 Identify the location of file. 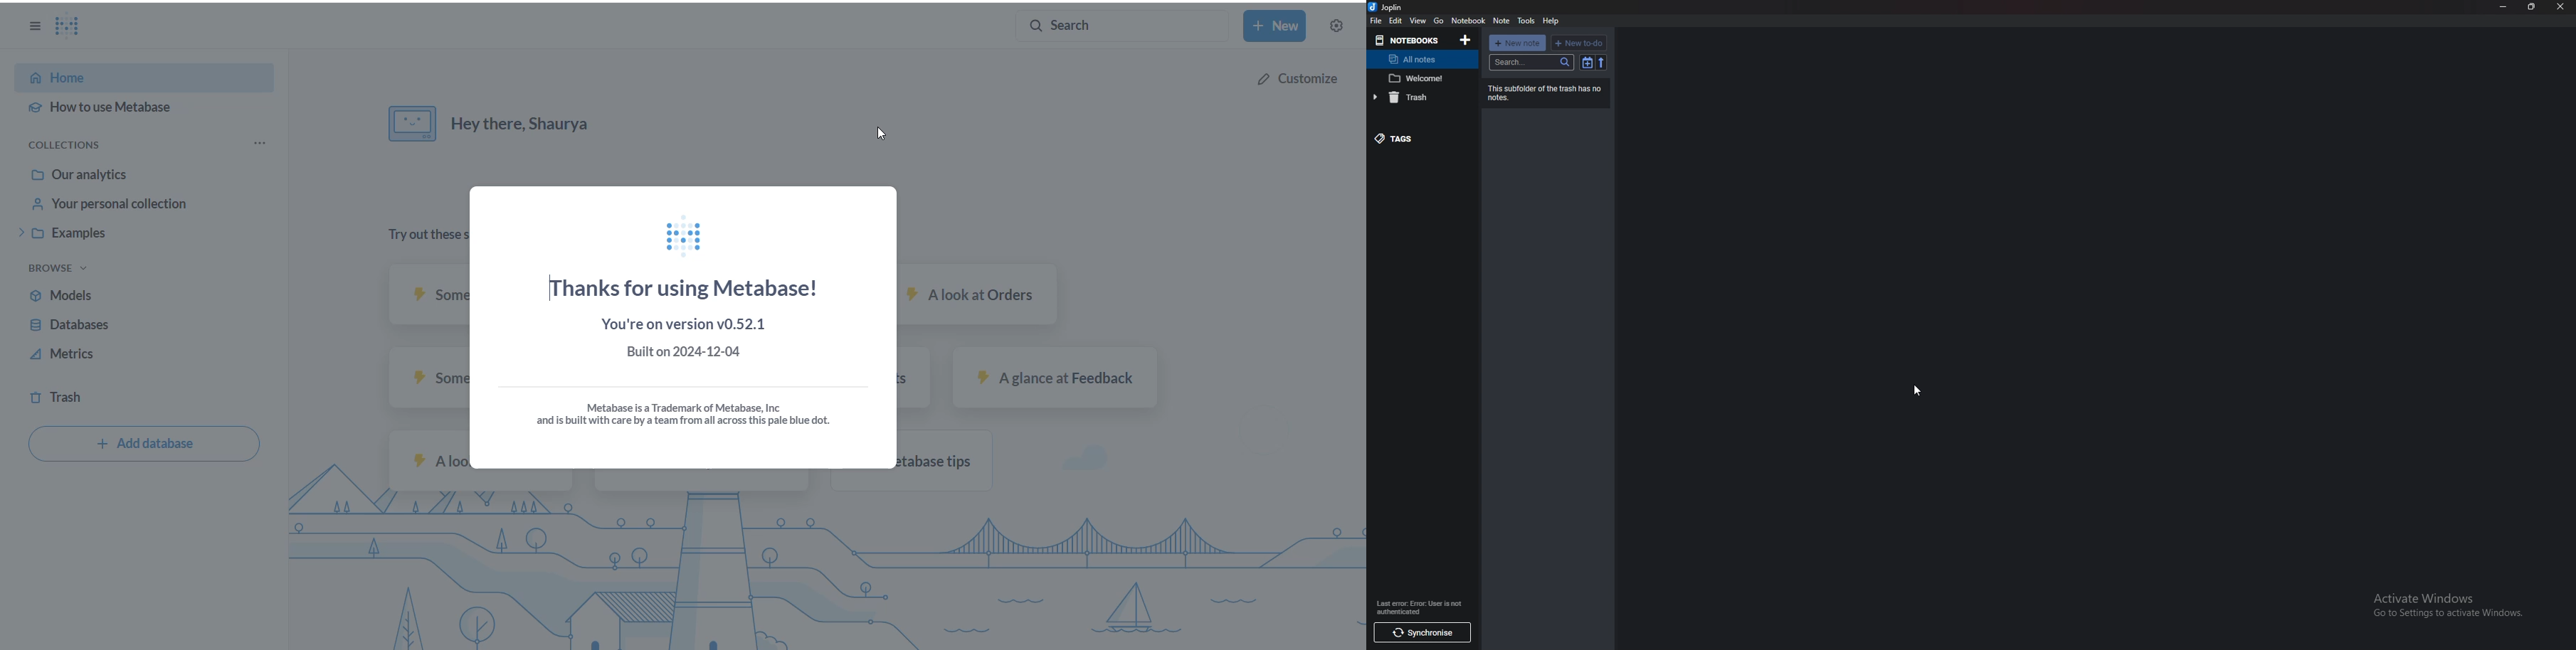
(1376, 21).